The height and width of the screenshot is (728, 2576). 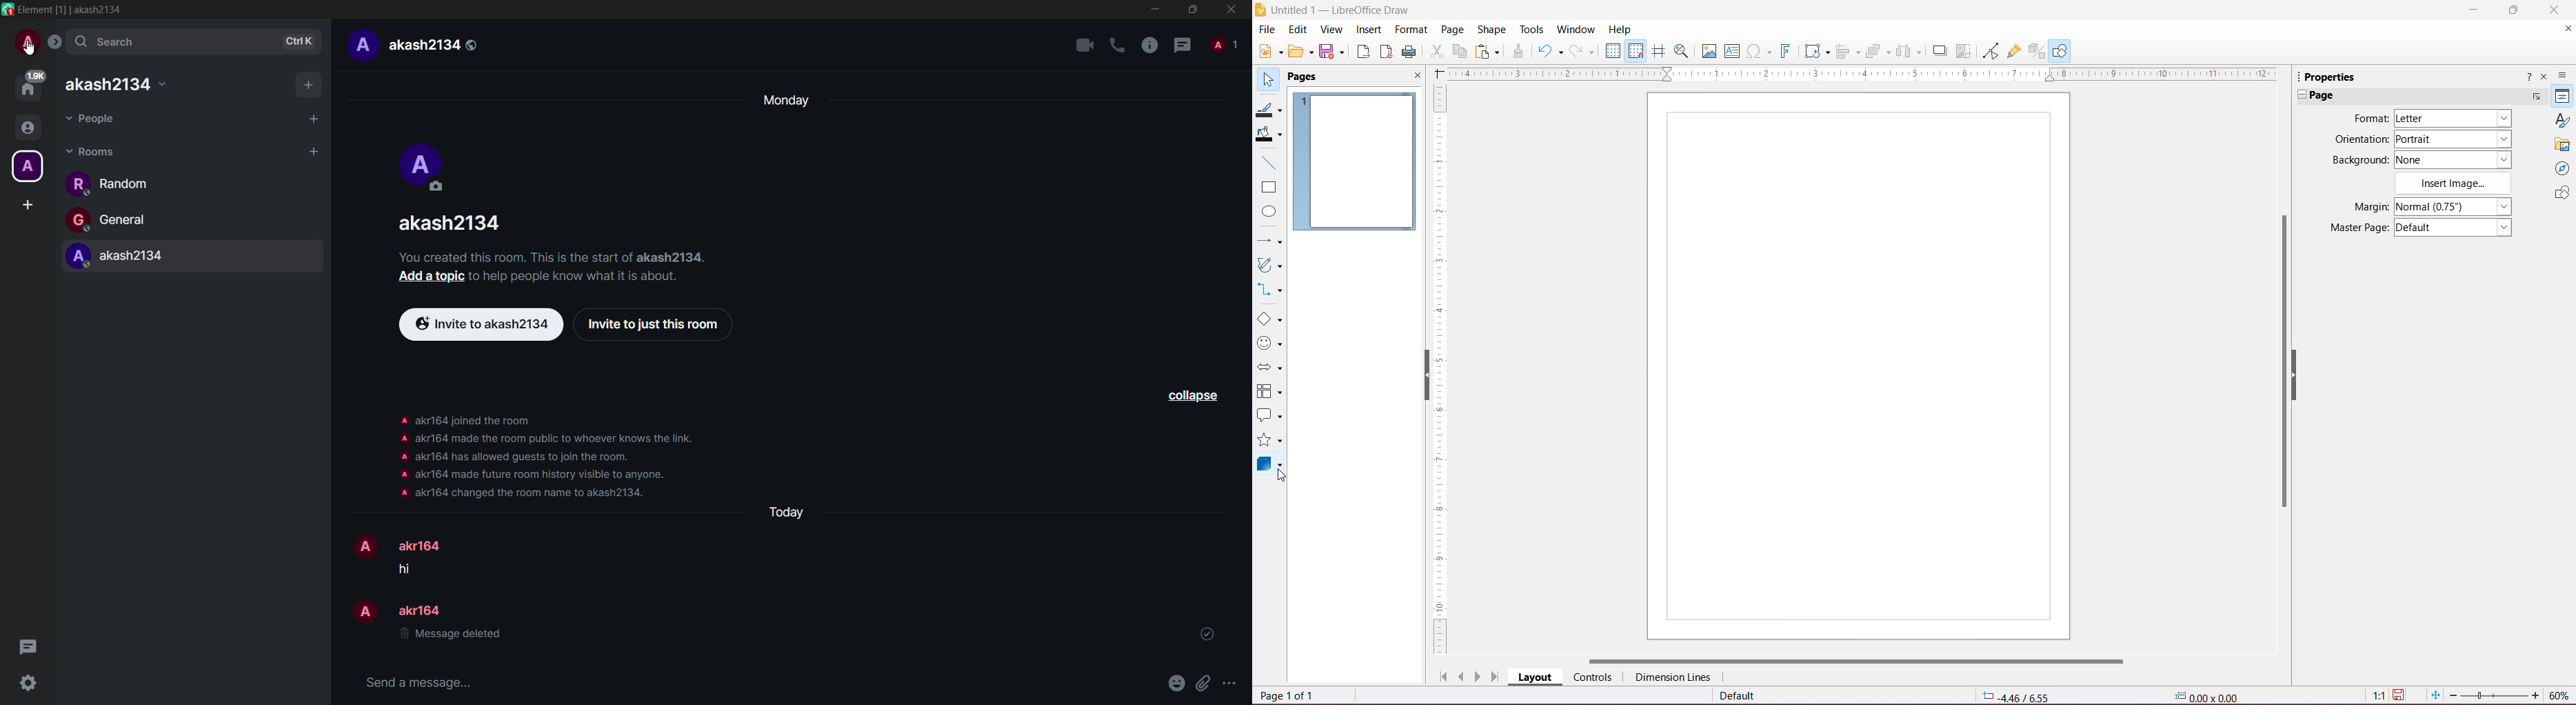 What do you see at coordinates (1269, 50) in the screenshot?
I see `New` at bounding box center [1269, 50].